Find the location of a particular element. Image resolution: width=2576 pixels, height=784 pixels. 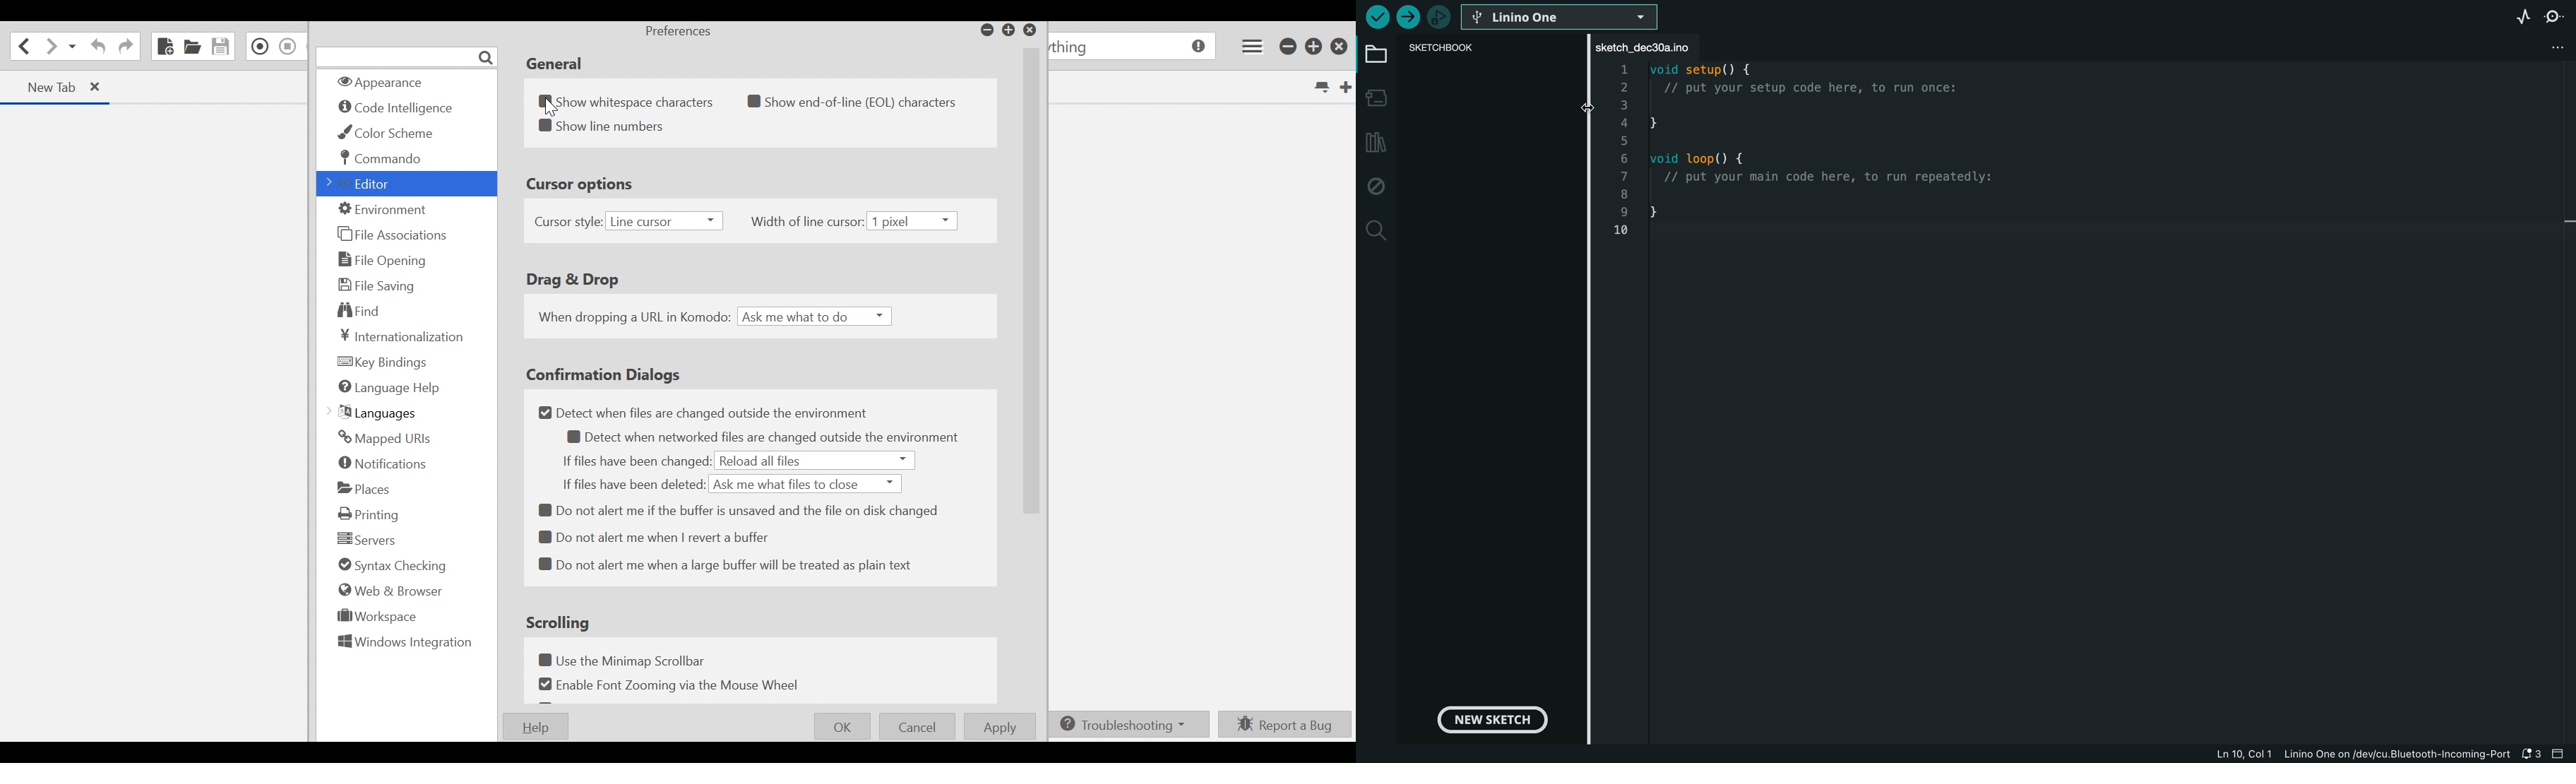

1 pixel is located at coordinates (916, 223).